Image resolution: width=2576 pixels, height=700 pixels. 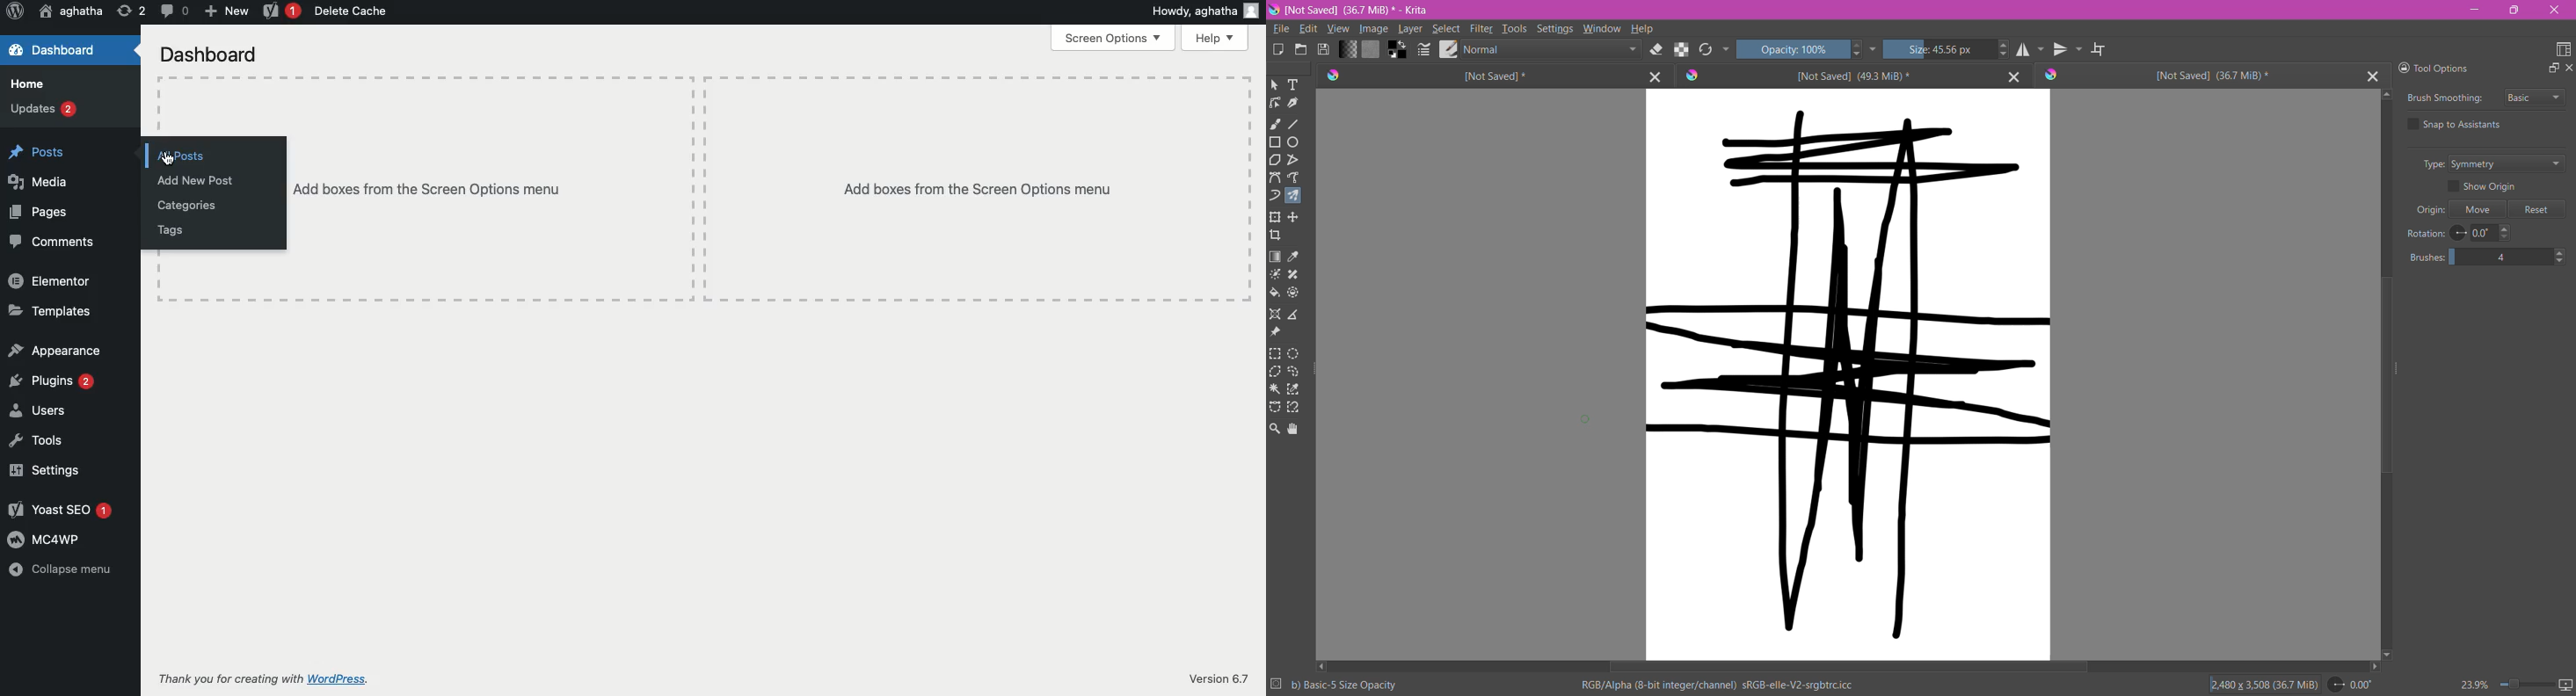 What do you see at coordinates (1280, 29) in the screenshot?
I see `File` at bounding box center [1280, 29].